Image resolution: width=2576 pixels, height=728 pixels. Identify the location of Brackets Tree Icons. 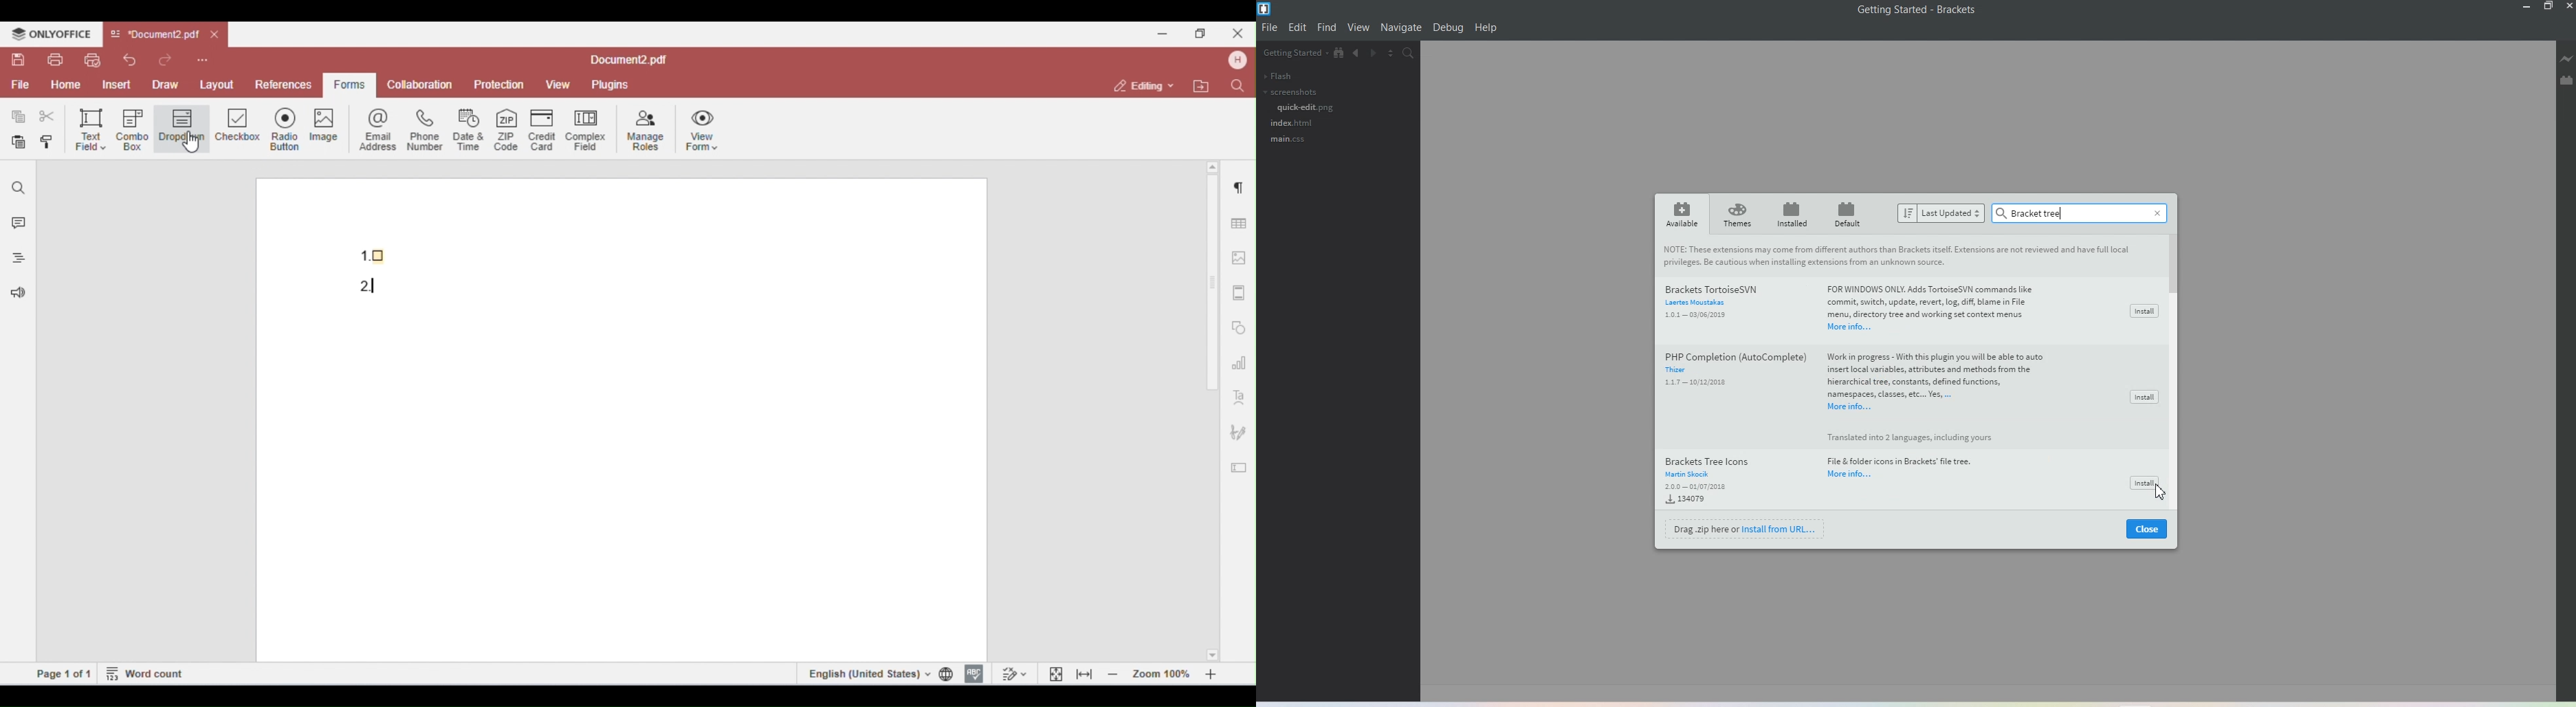
(1820, 479).